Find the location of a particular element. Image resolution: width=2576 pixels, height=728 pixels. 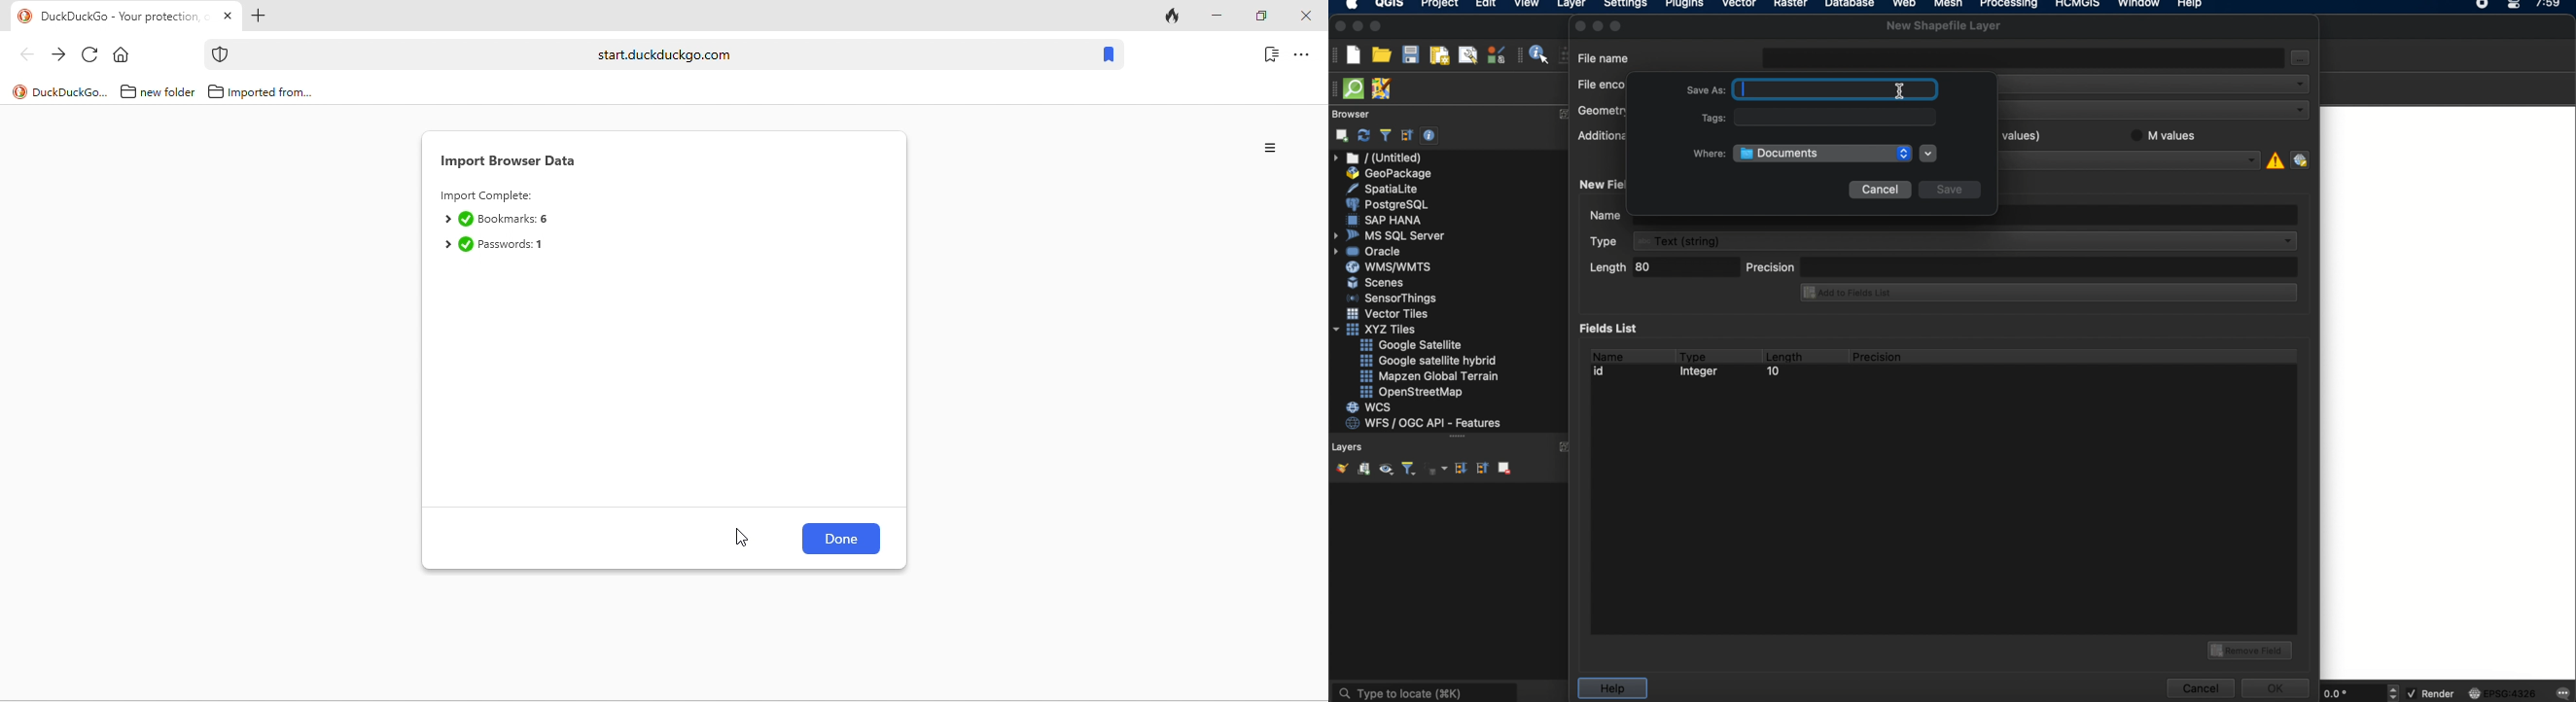

option is located at coordinates (1302, 53).